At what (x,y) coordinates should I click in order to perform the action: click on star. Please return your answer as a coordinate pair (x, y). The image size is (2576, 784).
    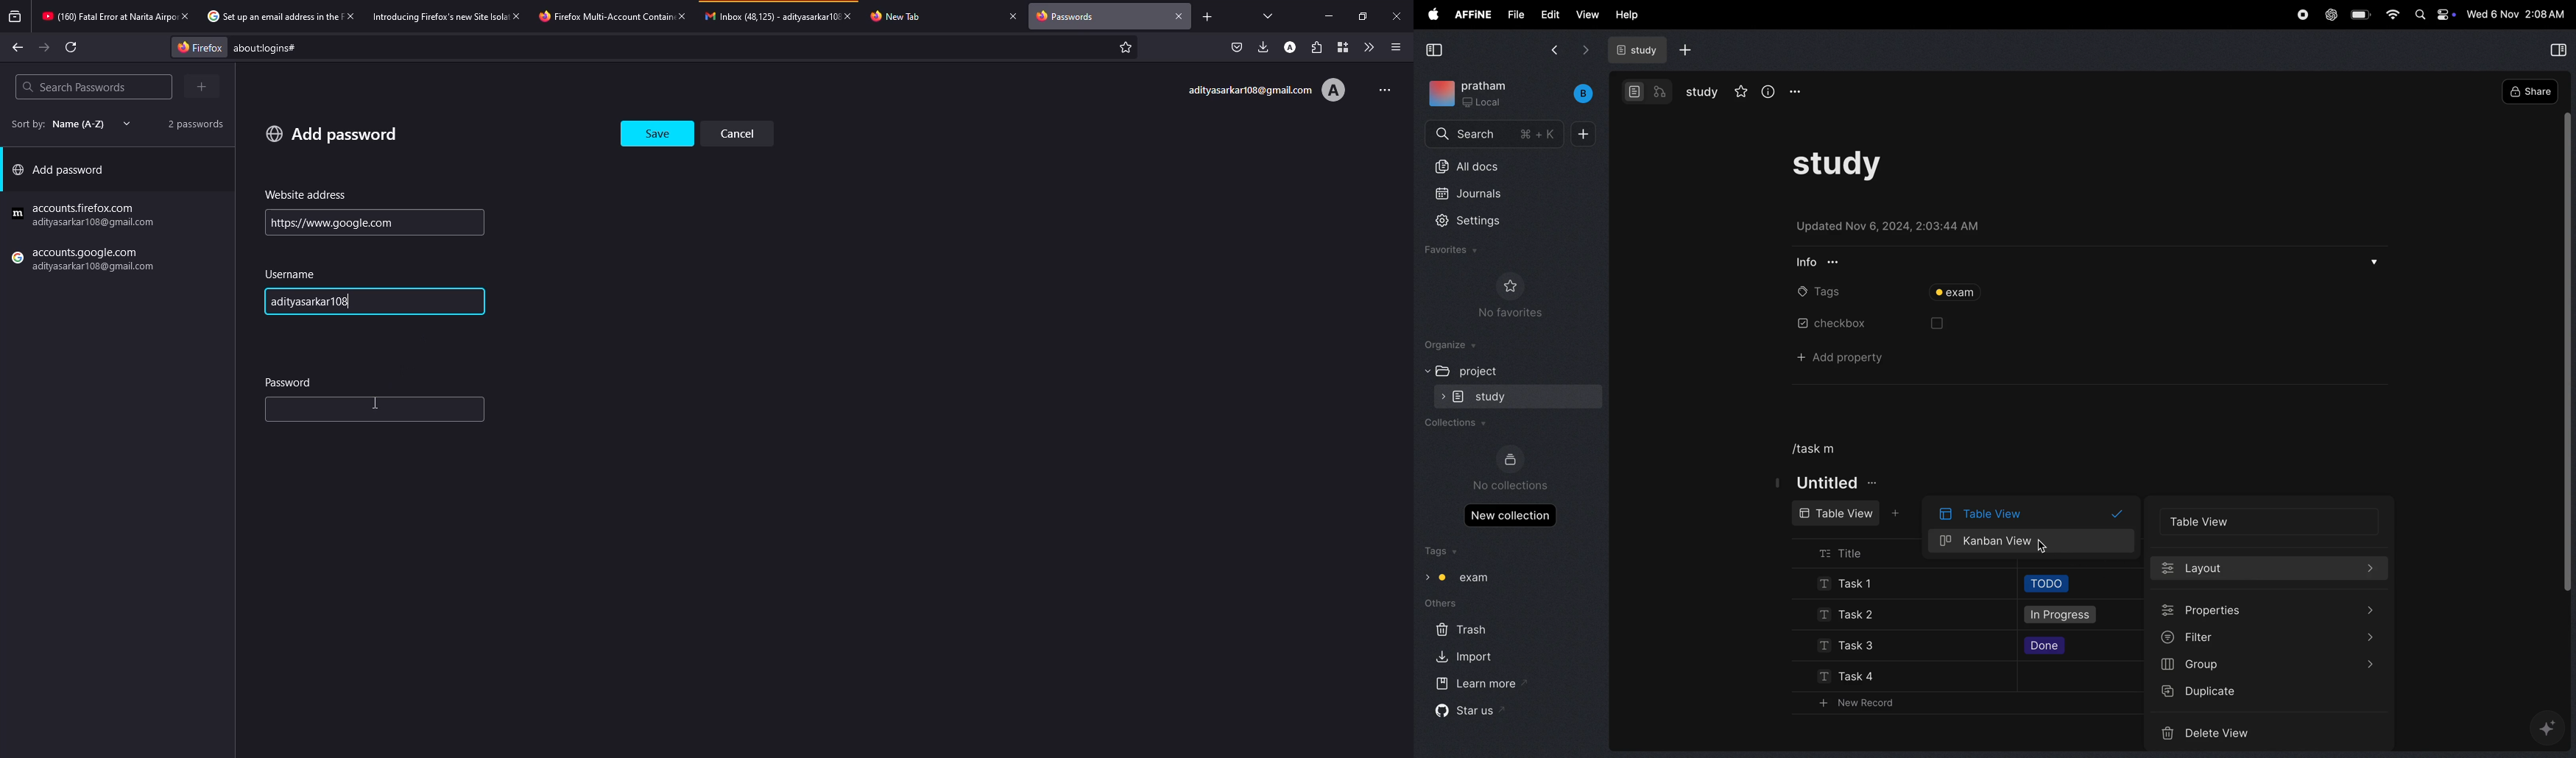
    Looking at the image, I should click on (1739, 92).